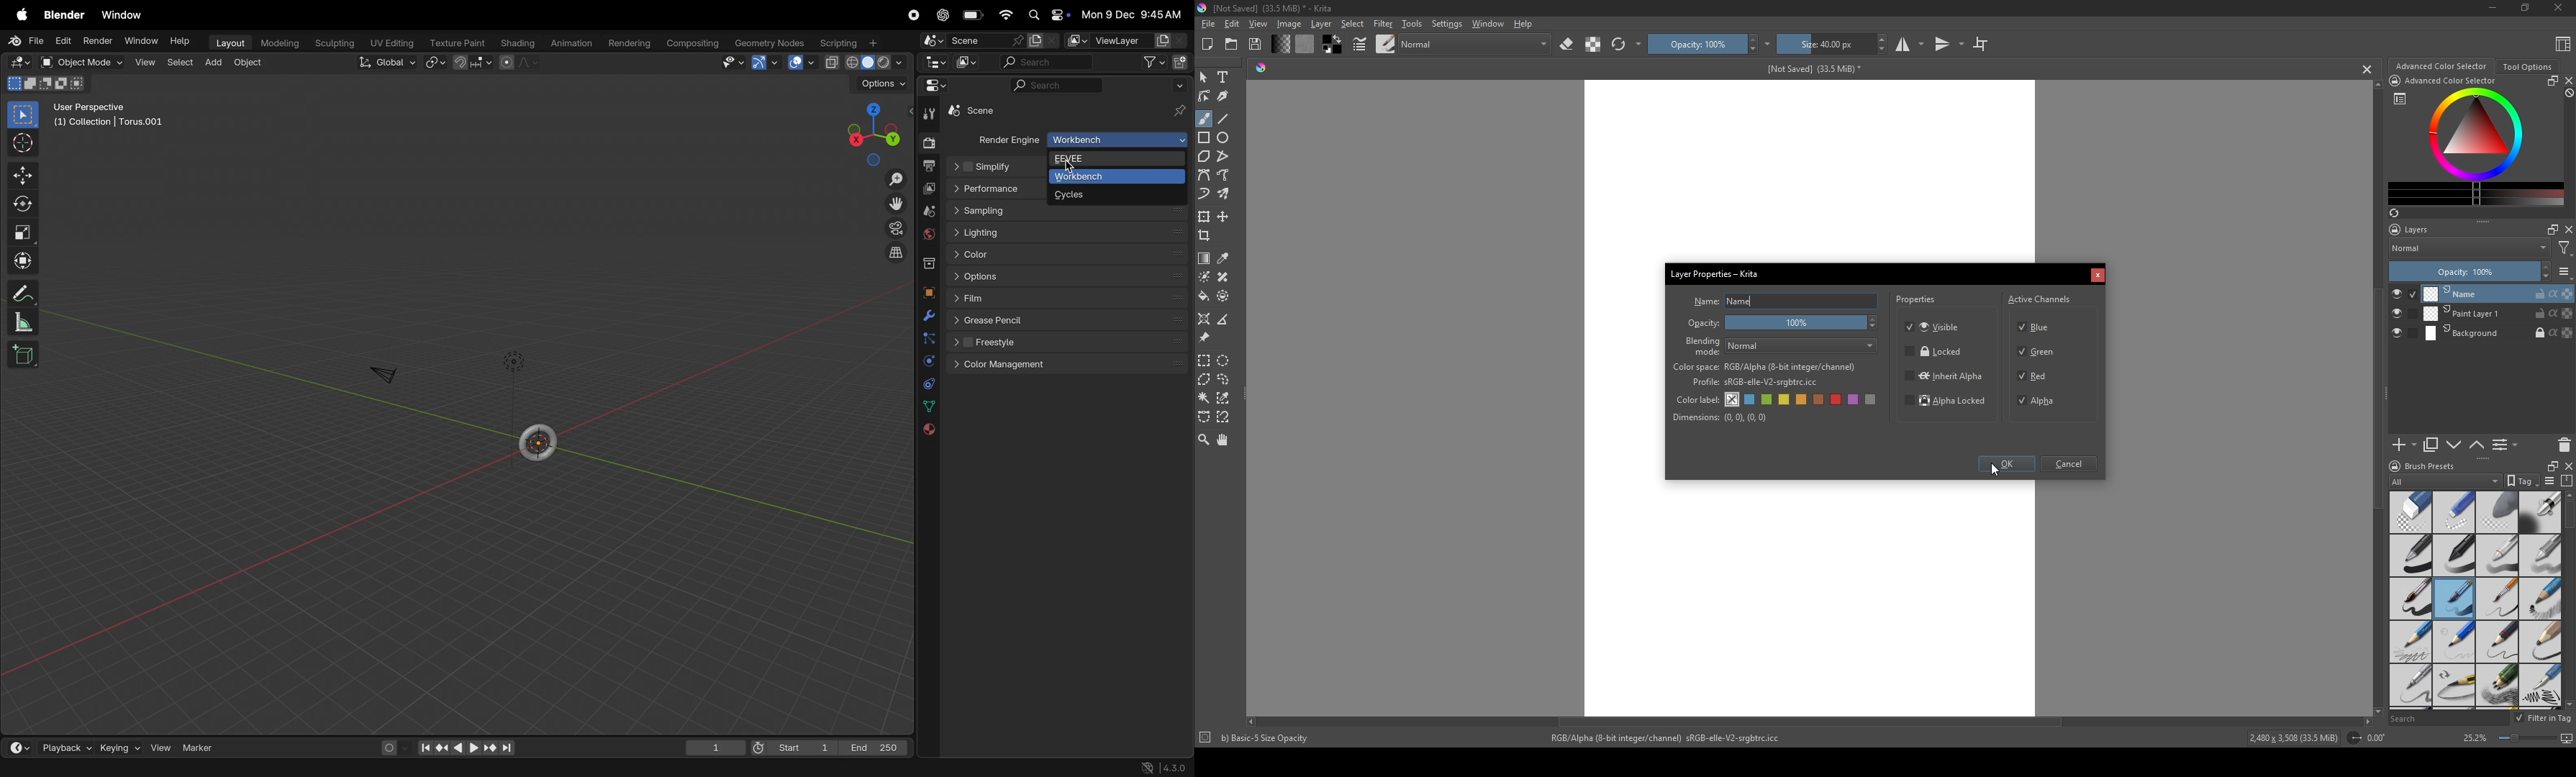 The image size is (2576, 784). I want to click on change shade, so click(1280, 44).